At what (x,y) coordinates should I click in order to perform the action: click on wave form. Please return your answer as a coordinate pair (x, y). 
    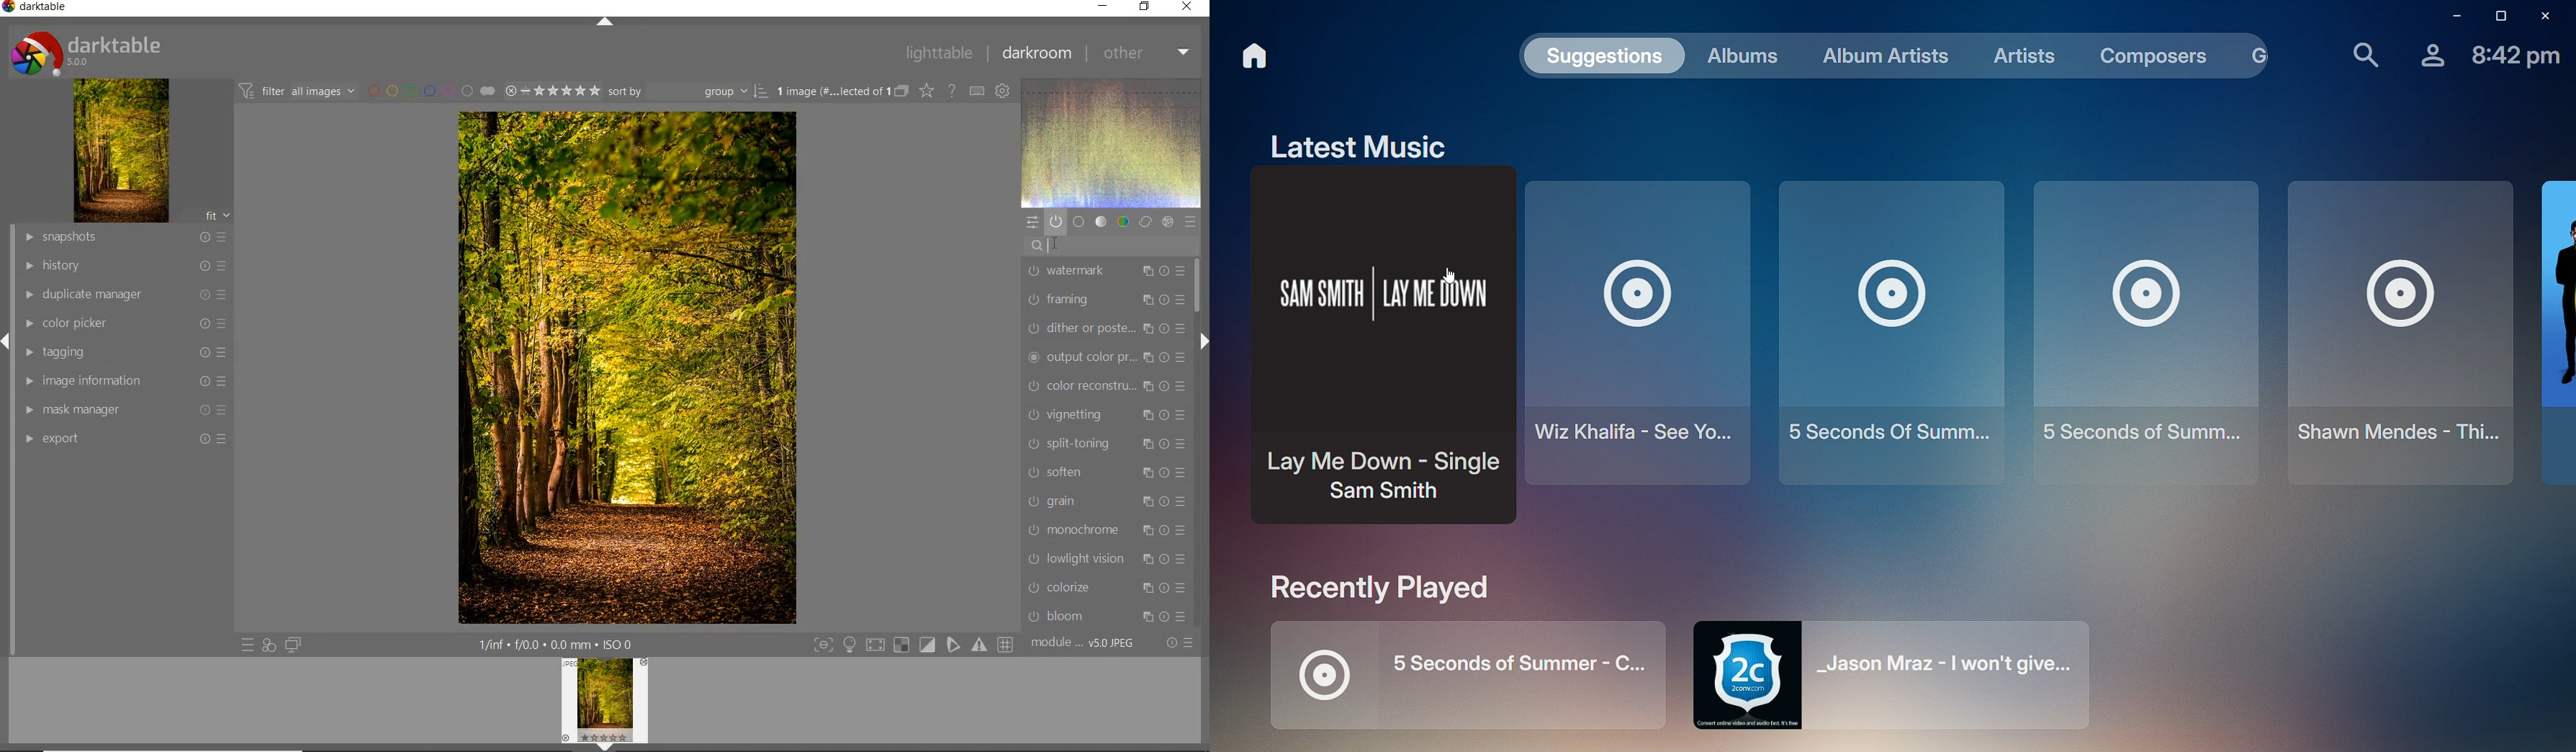
    Looking at the image, I should click on (1110, 143).